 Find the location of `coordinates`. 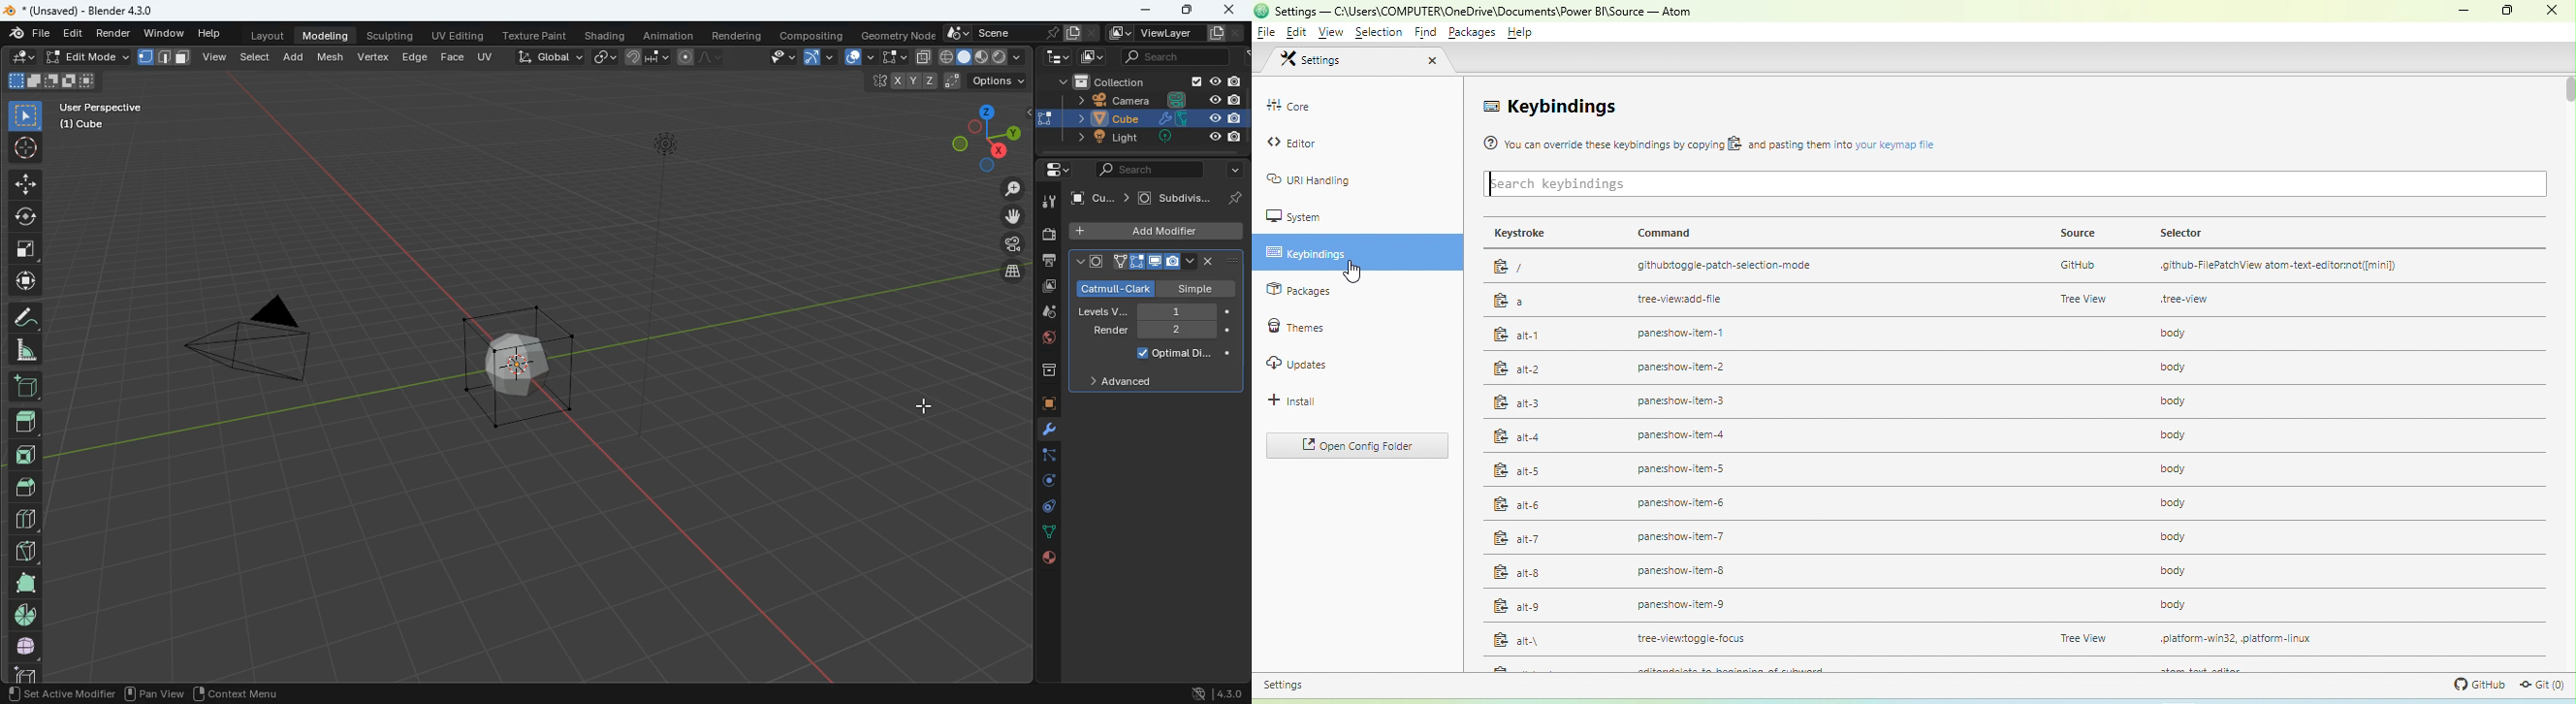

coordinates is located at coordinates (949, 82).